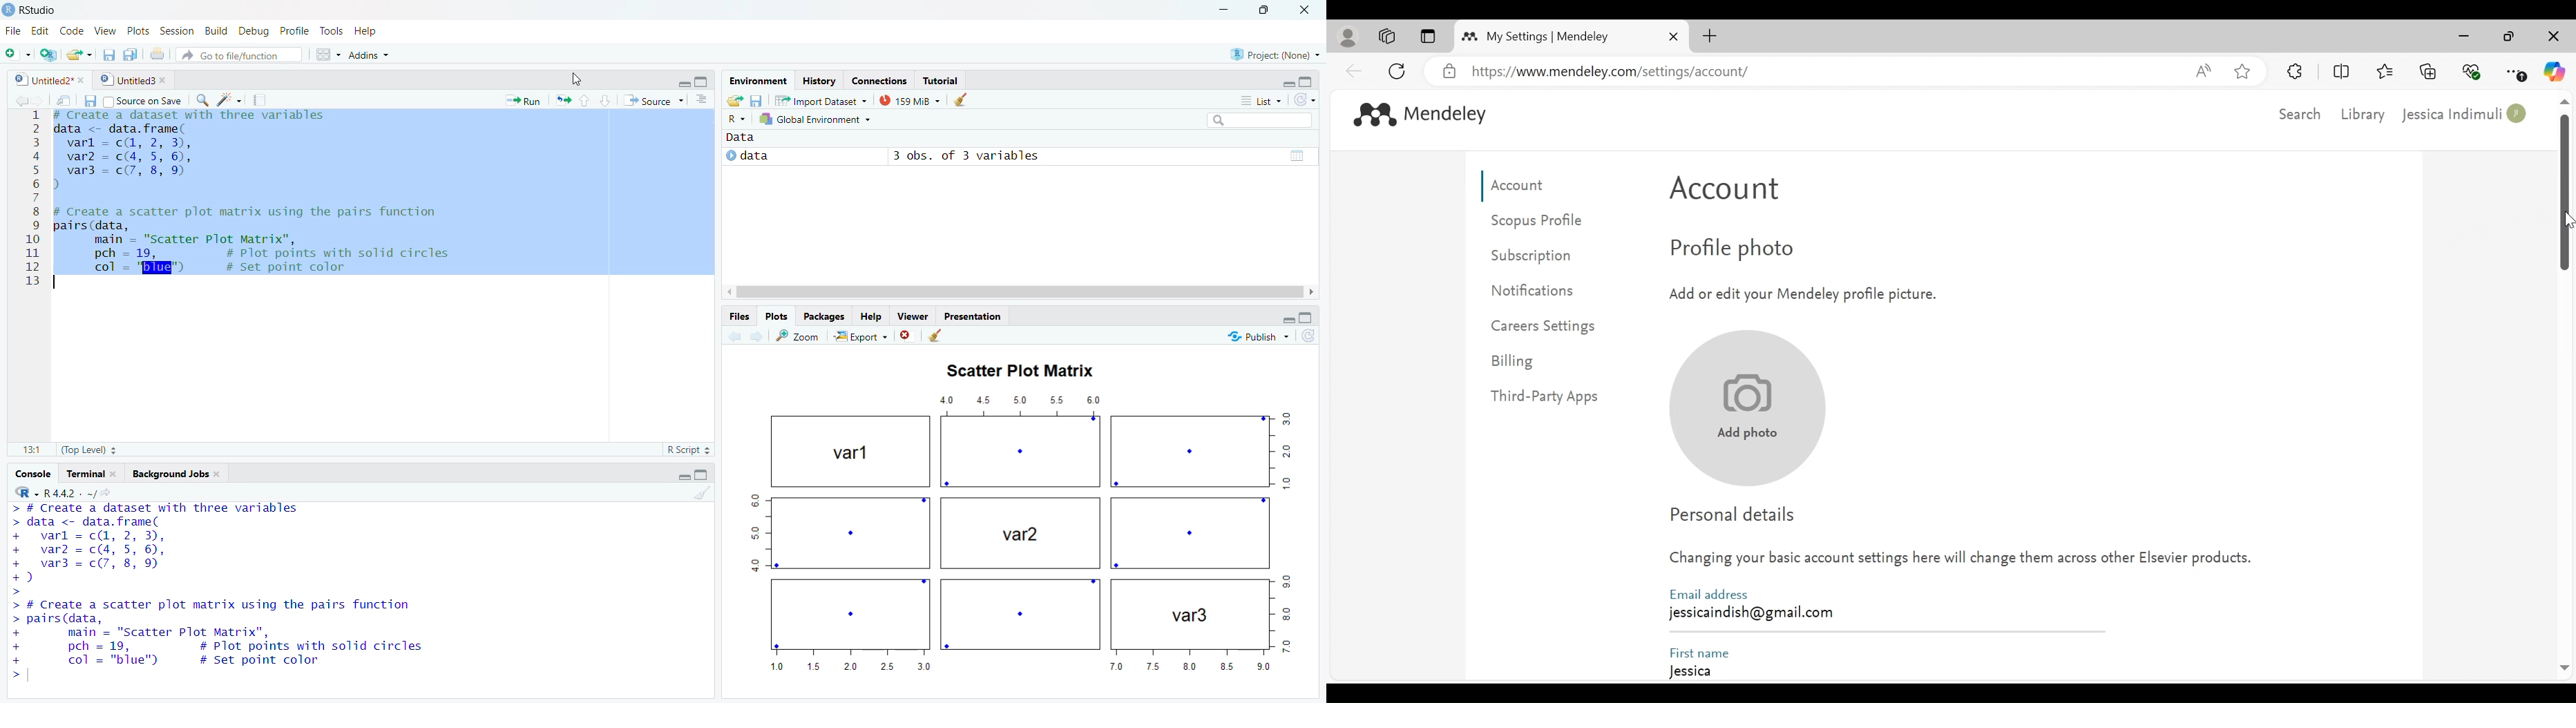 Image resolution: width=2576 pixels, height=728 pixels. I want to click on Rerun the previous code, so click(582, 99).